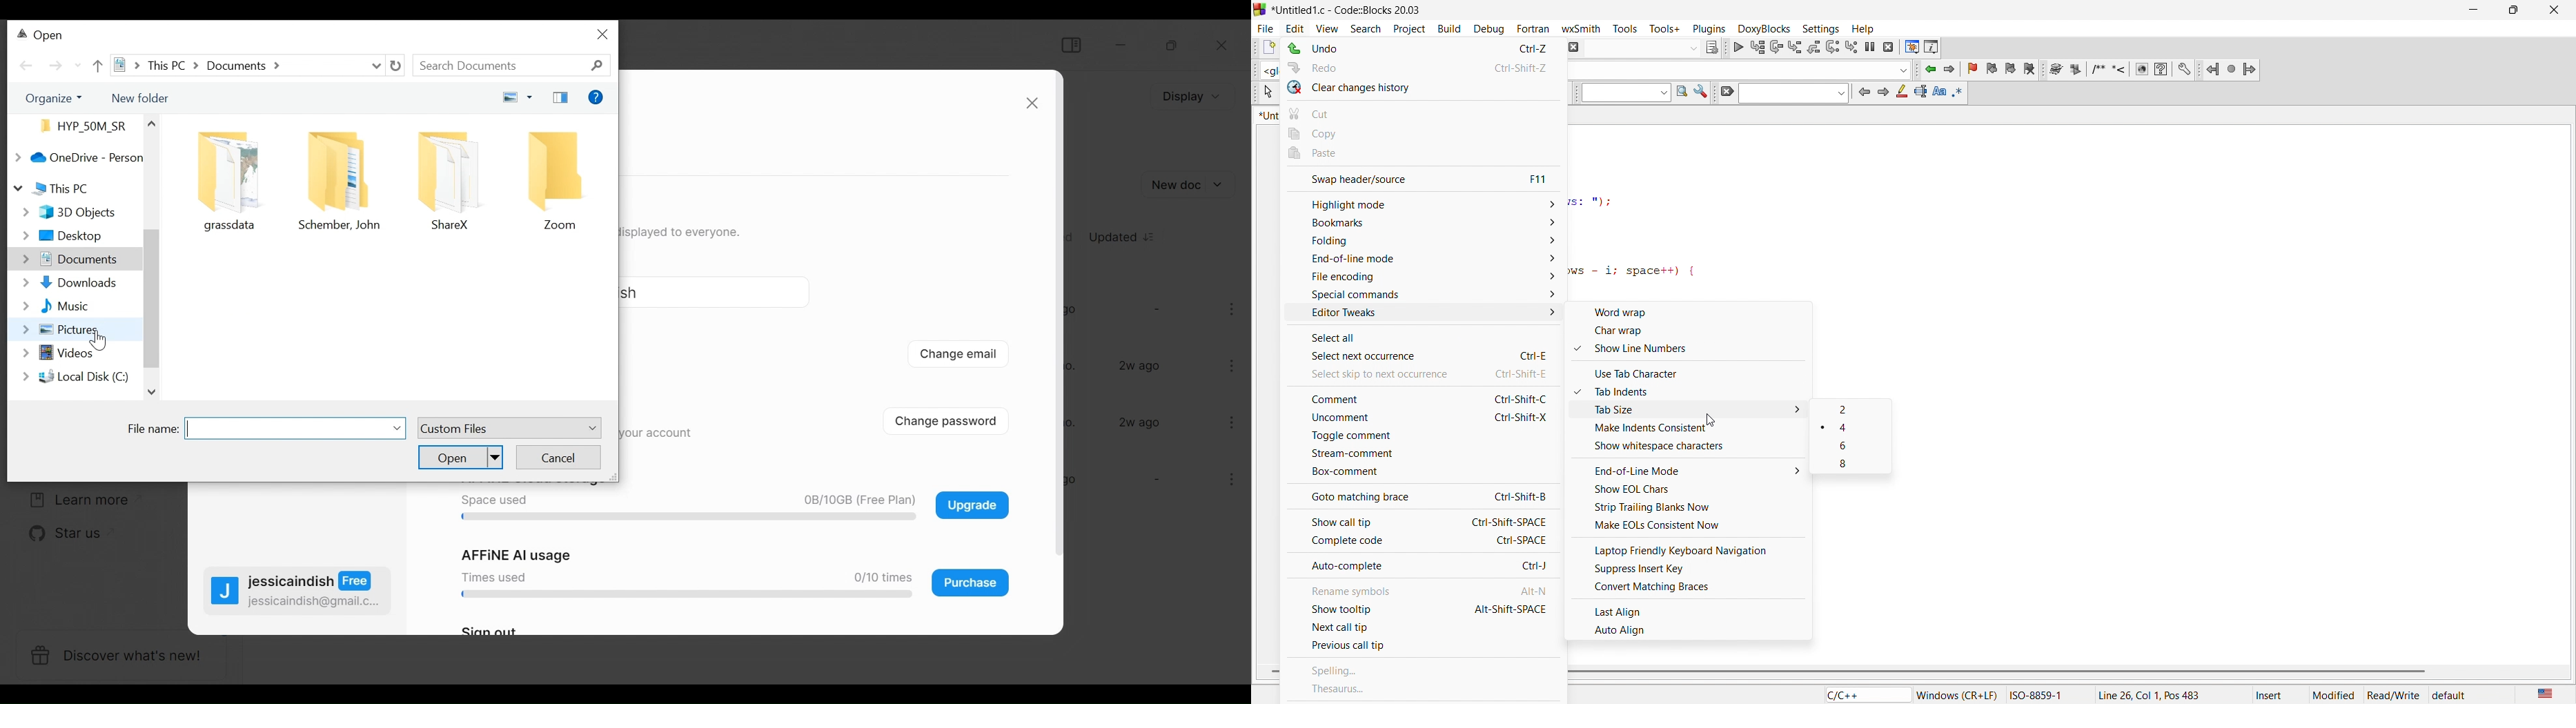  What do you see at coordinates (1820, 26) in the screenshot?
I see `settings` at bounding box center [1820, 26].